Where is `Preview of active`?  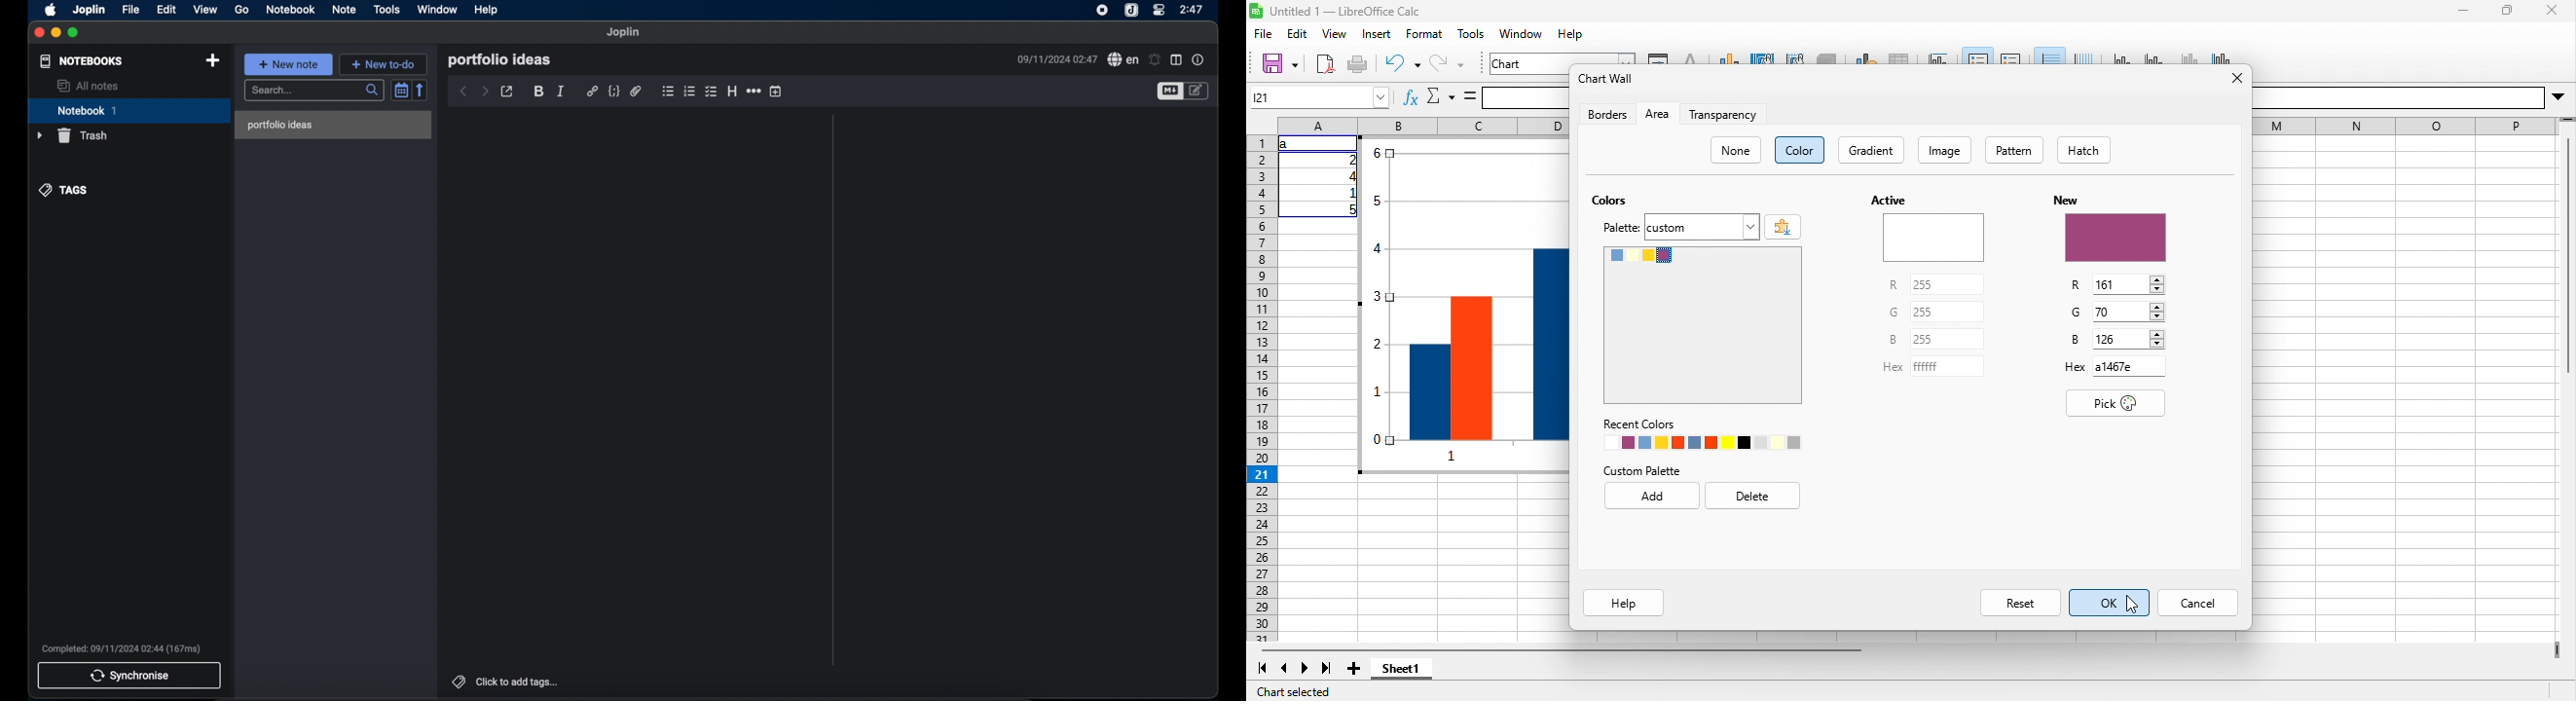
Preview of active is located at coordinates (1933, 238).